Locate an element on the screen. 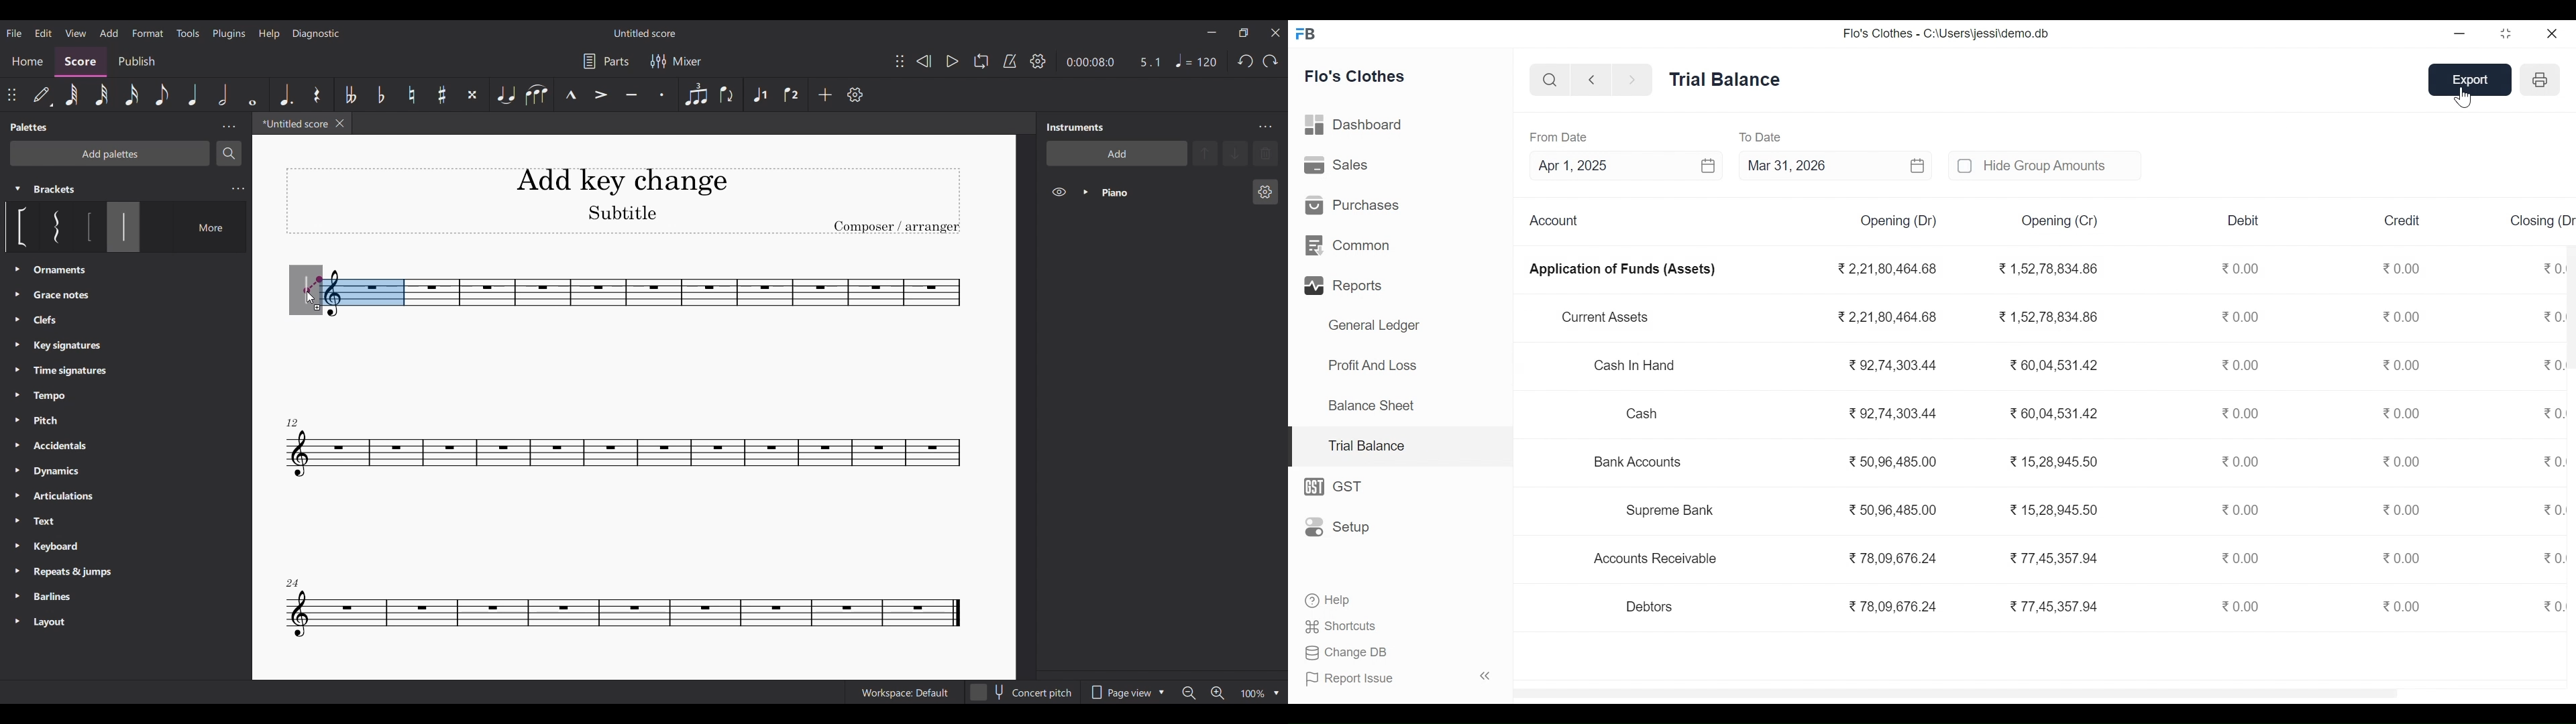 Image resolution: width=2576 pixels, height=728 pixels. Workspace: Default is located at coordinates (905, 692).